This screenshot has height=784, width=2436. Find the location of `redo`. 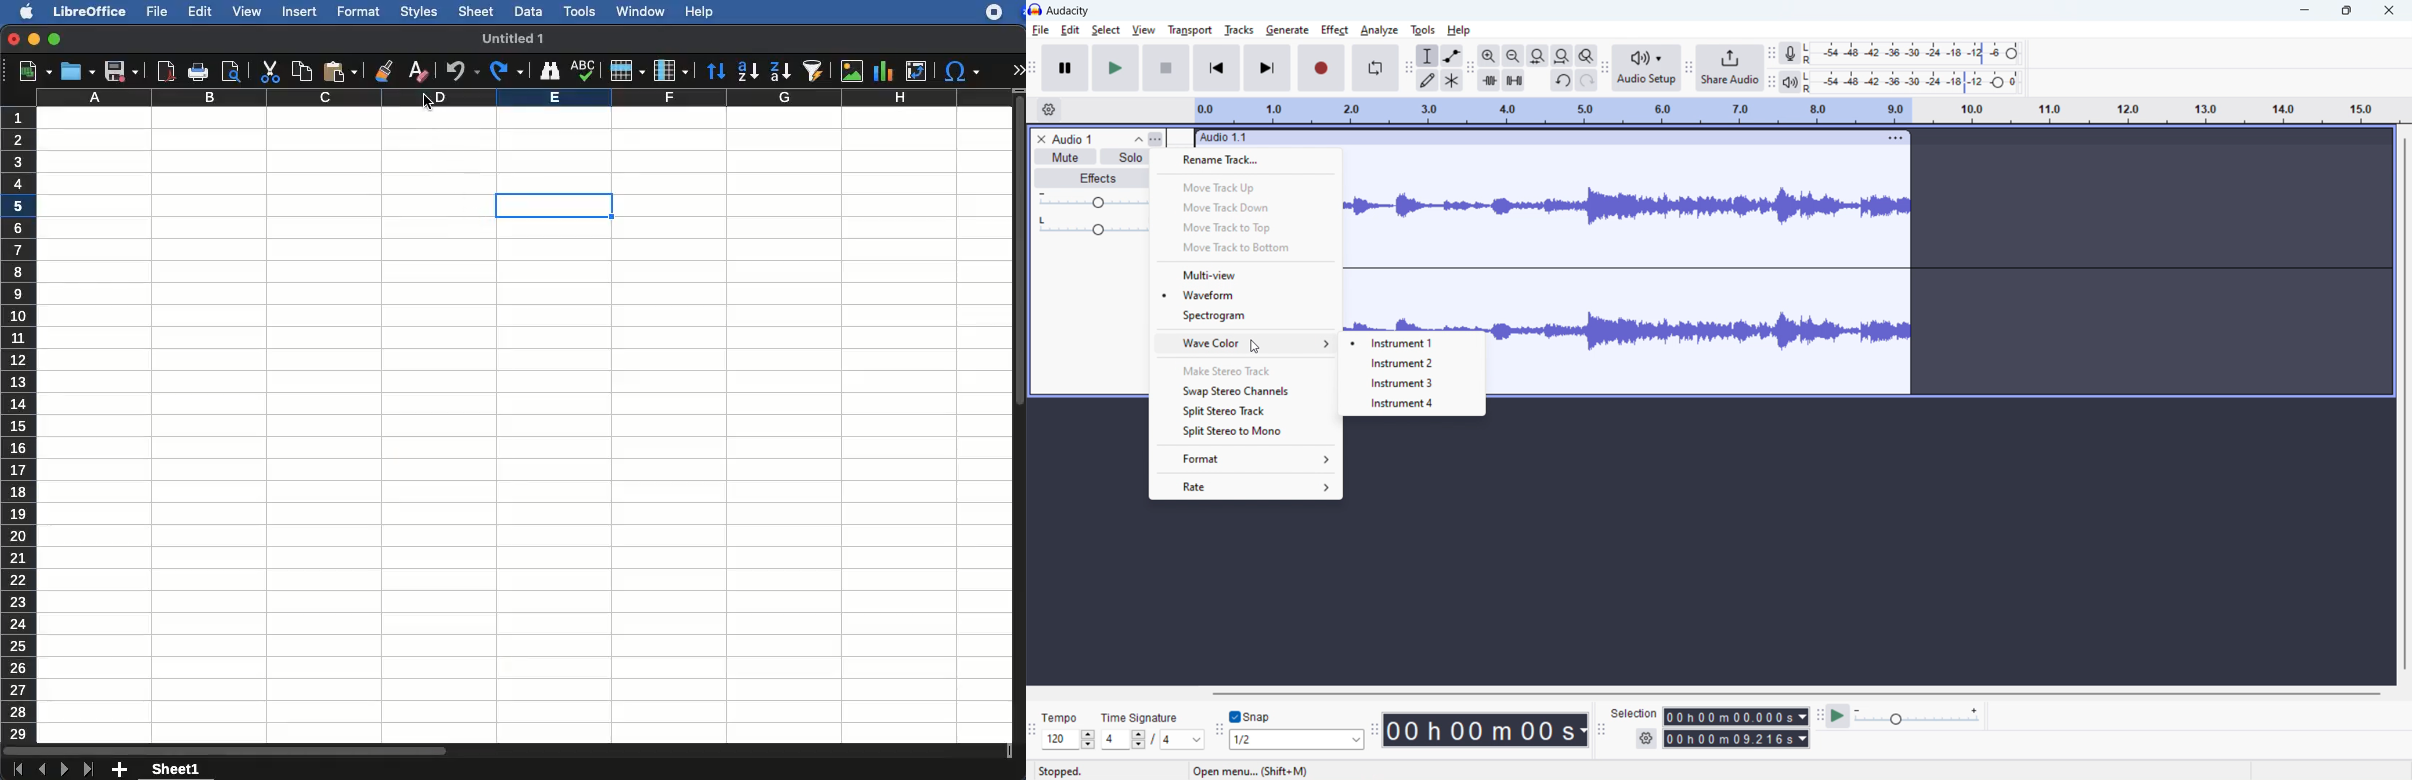

redo is located at coordinates (1586, 80).